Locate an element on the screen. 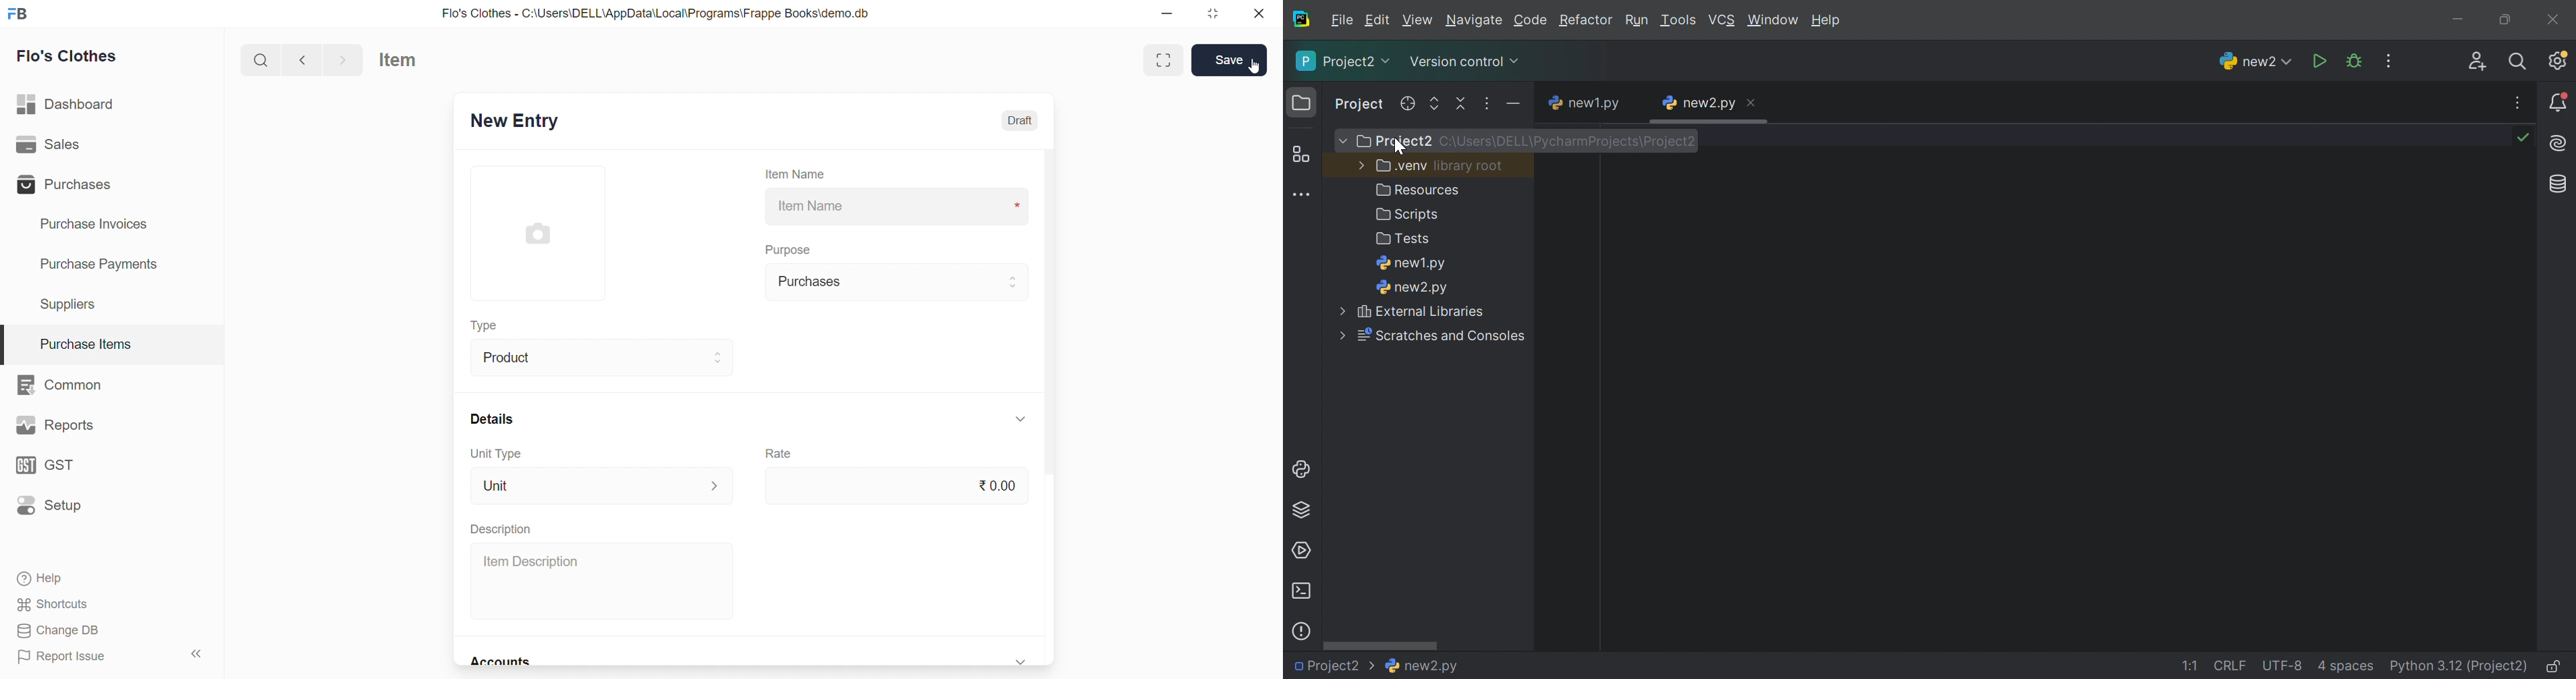 This screenshot has width=2576, height=700. More is located at coordinates (1340, 140).